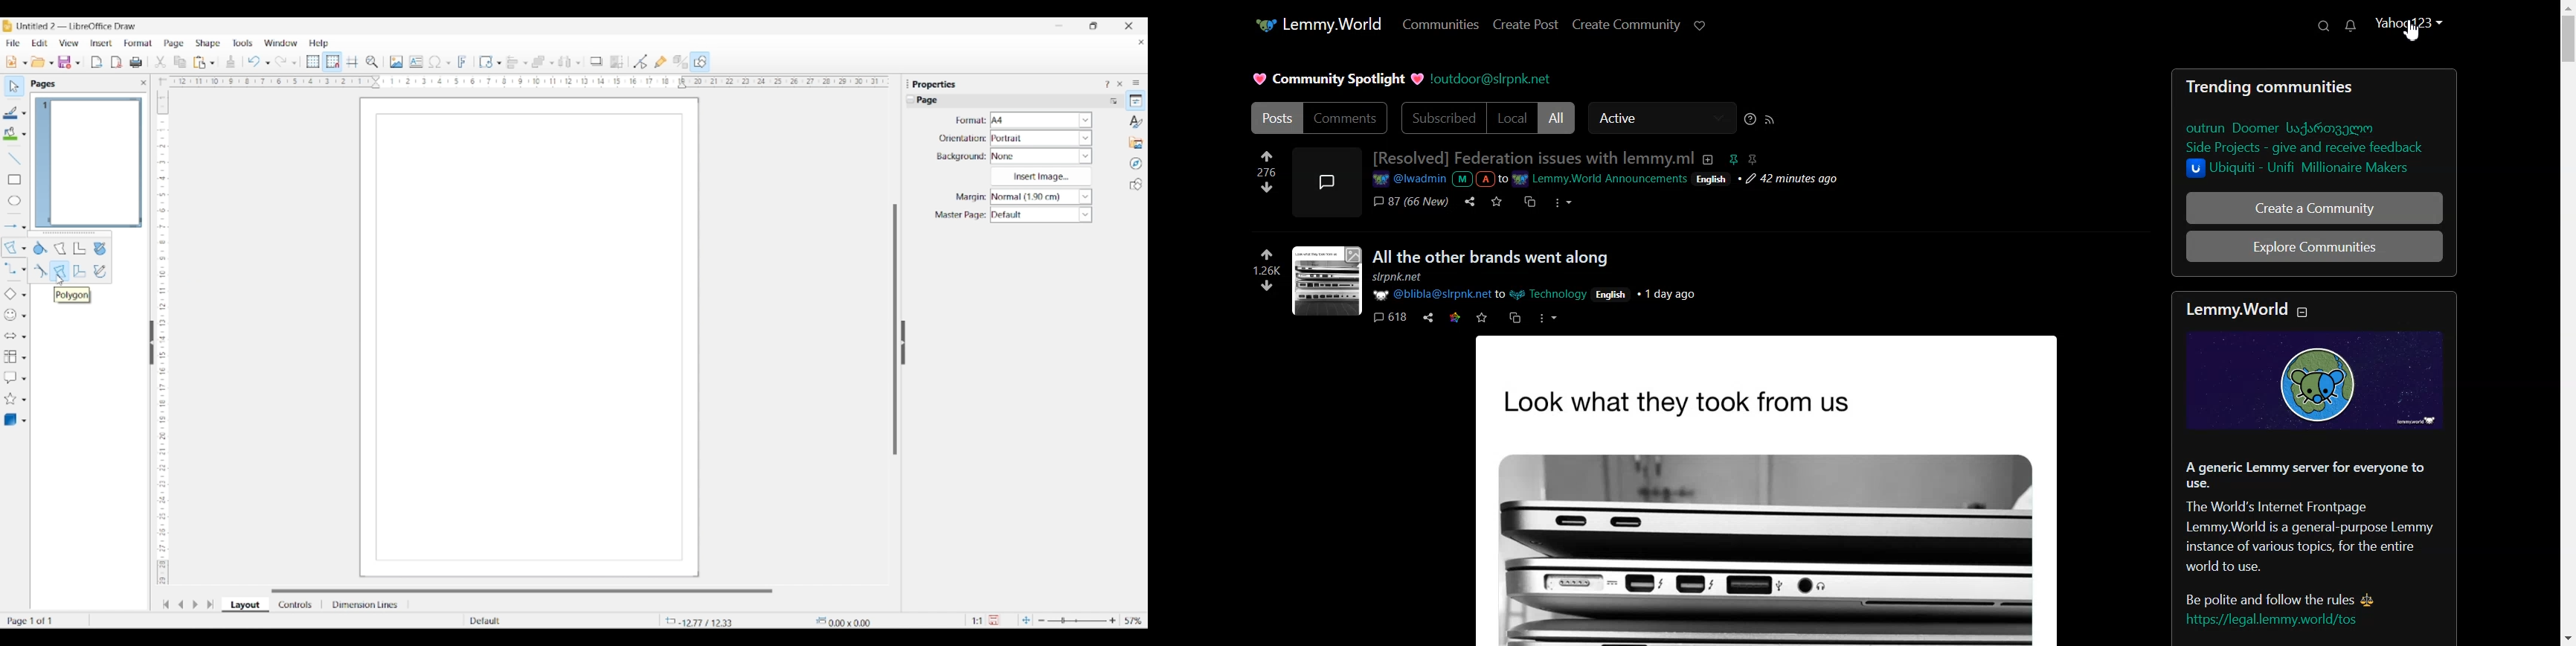  I want to click on Move to next slide, so click(195, 605).